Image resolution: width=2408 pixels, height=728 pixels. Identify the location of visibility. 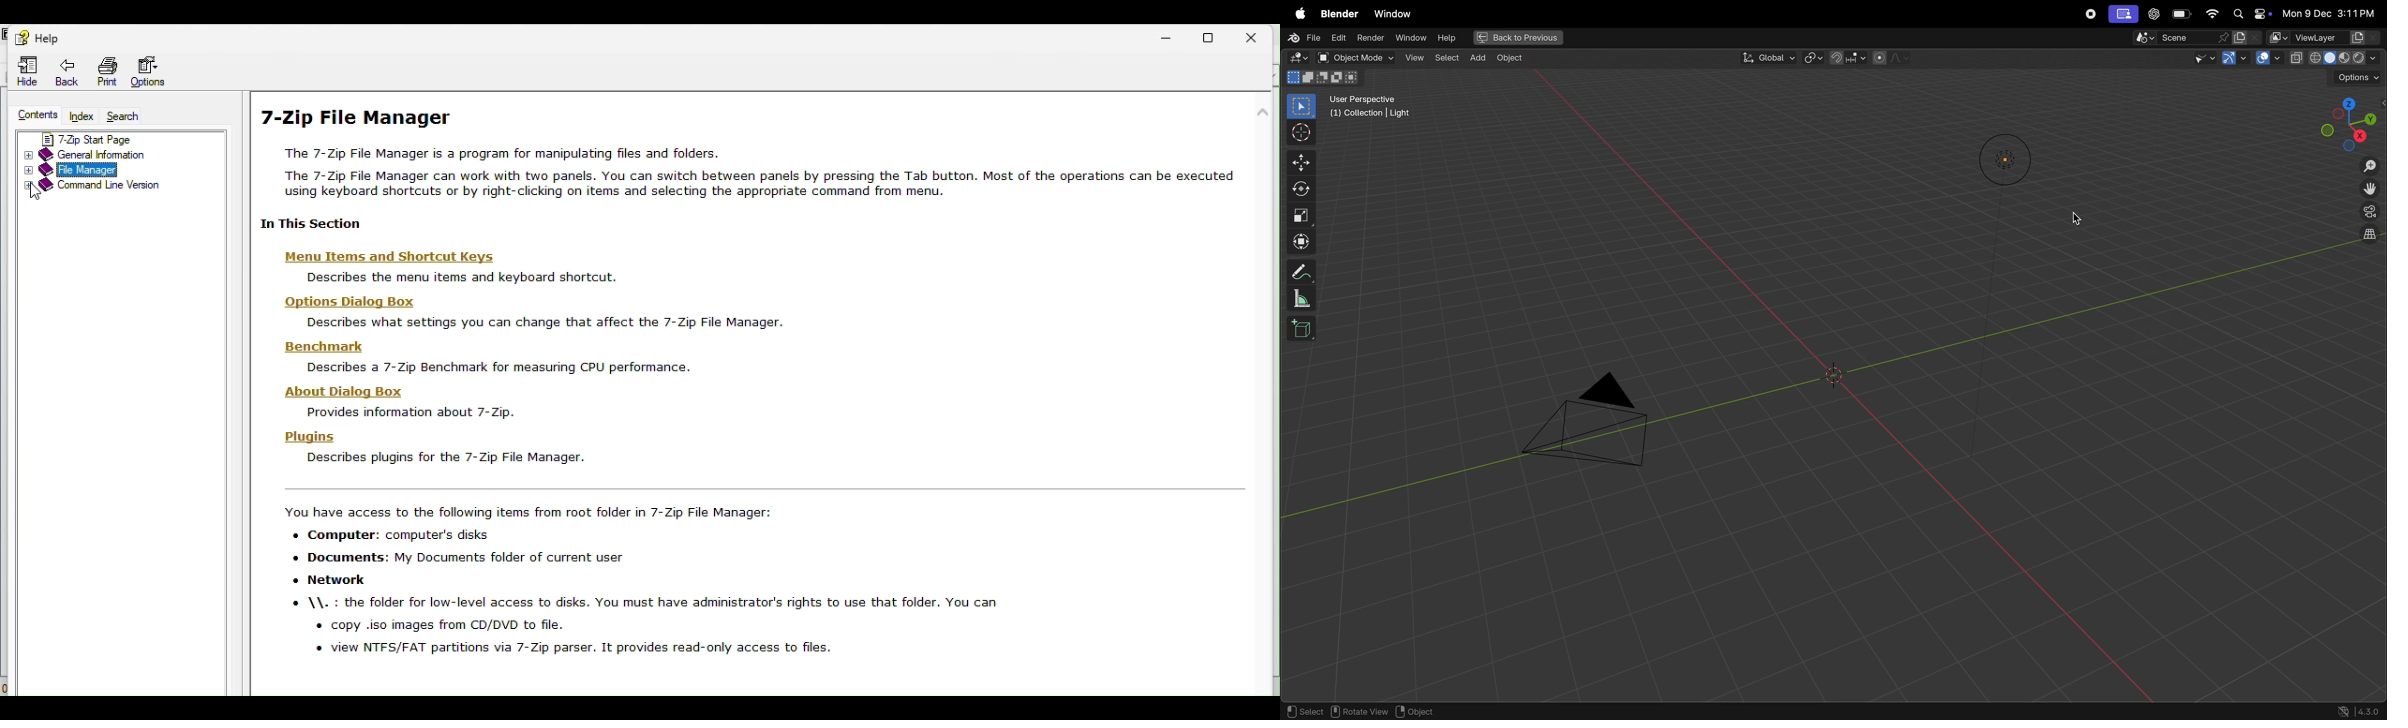
(2193, 57).